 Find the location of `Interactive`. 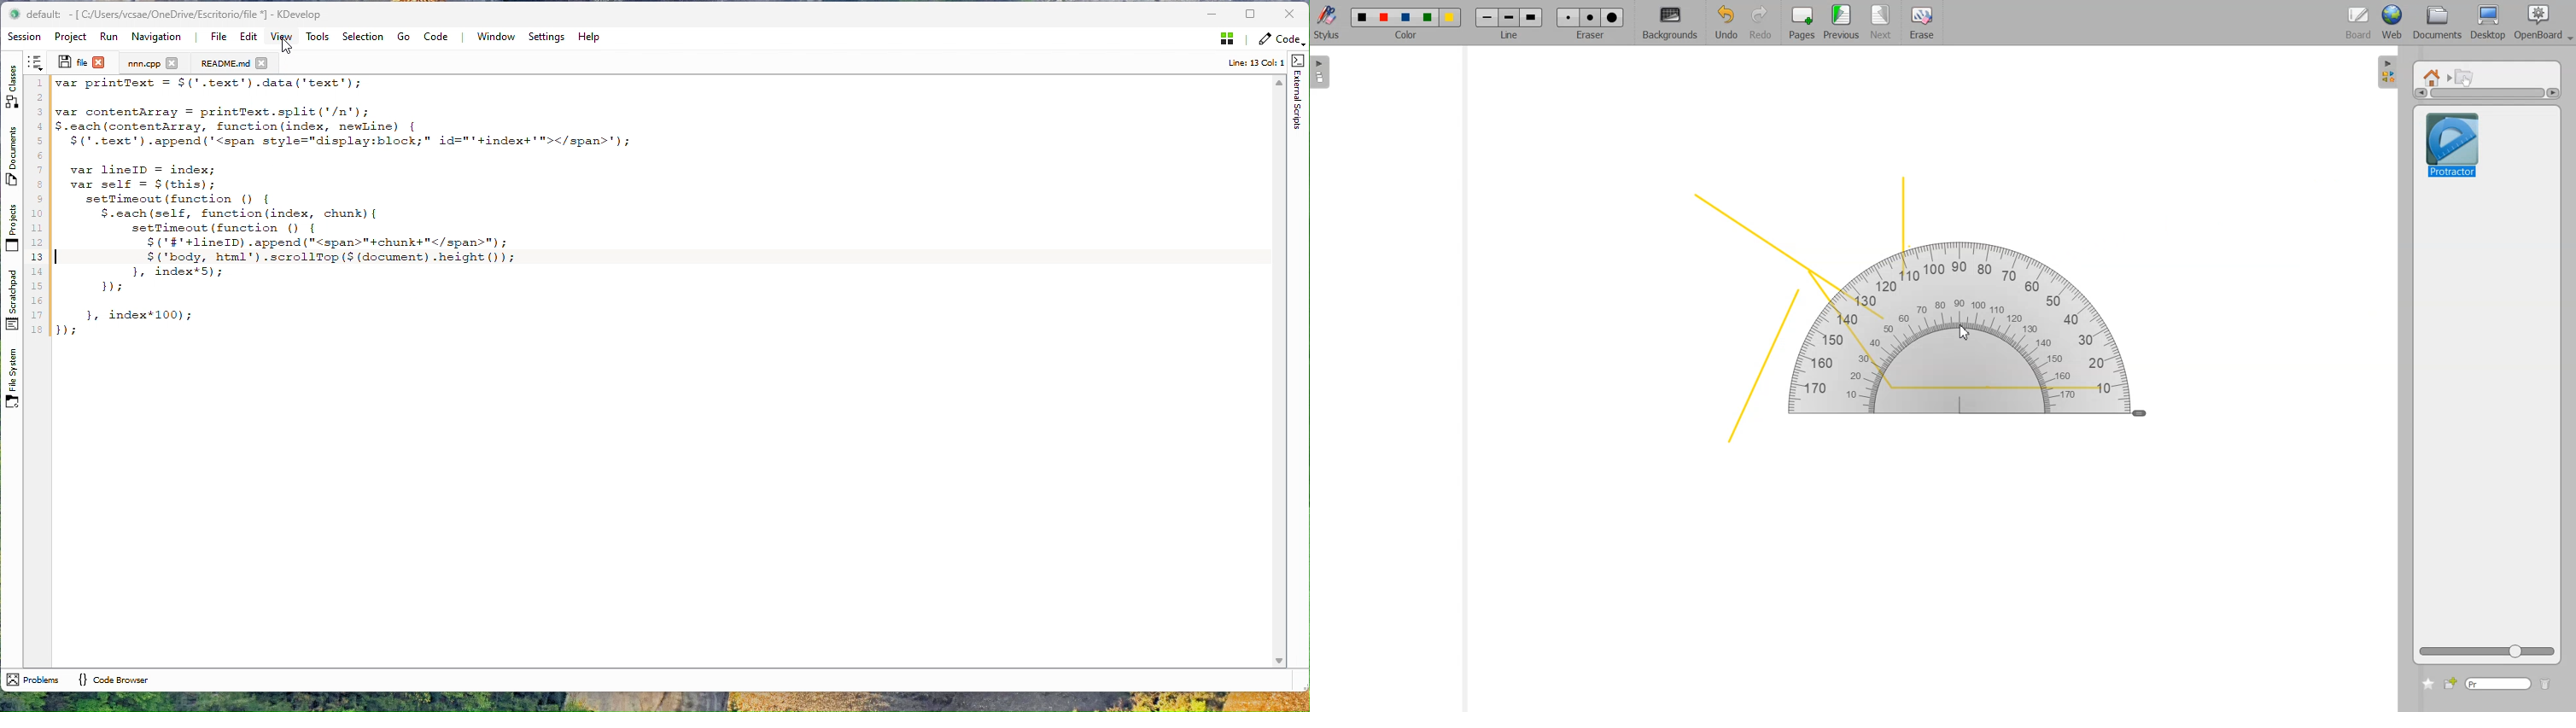

Interactive is located at coordinates (2466, 77).